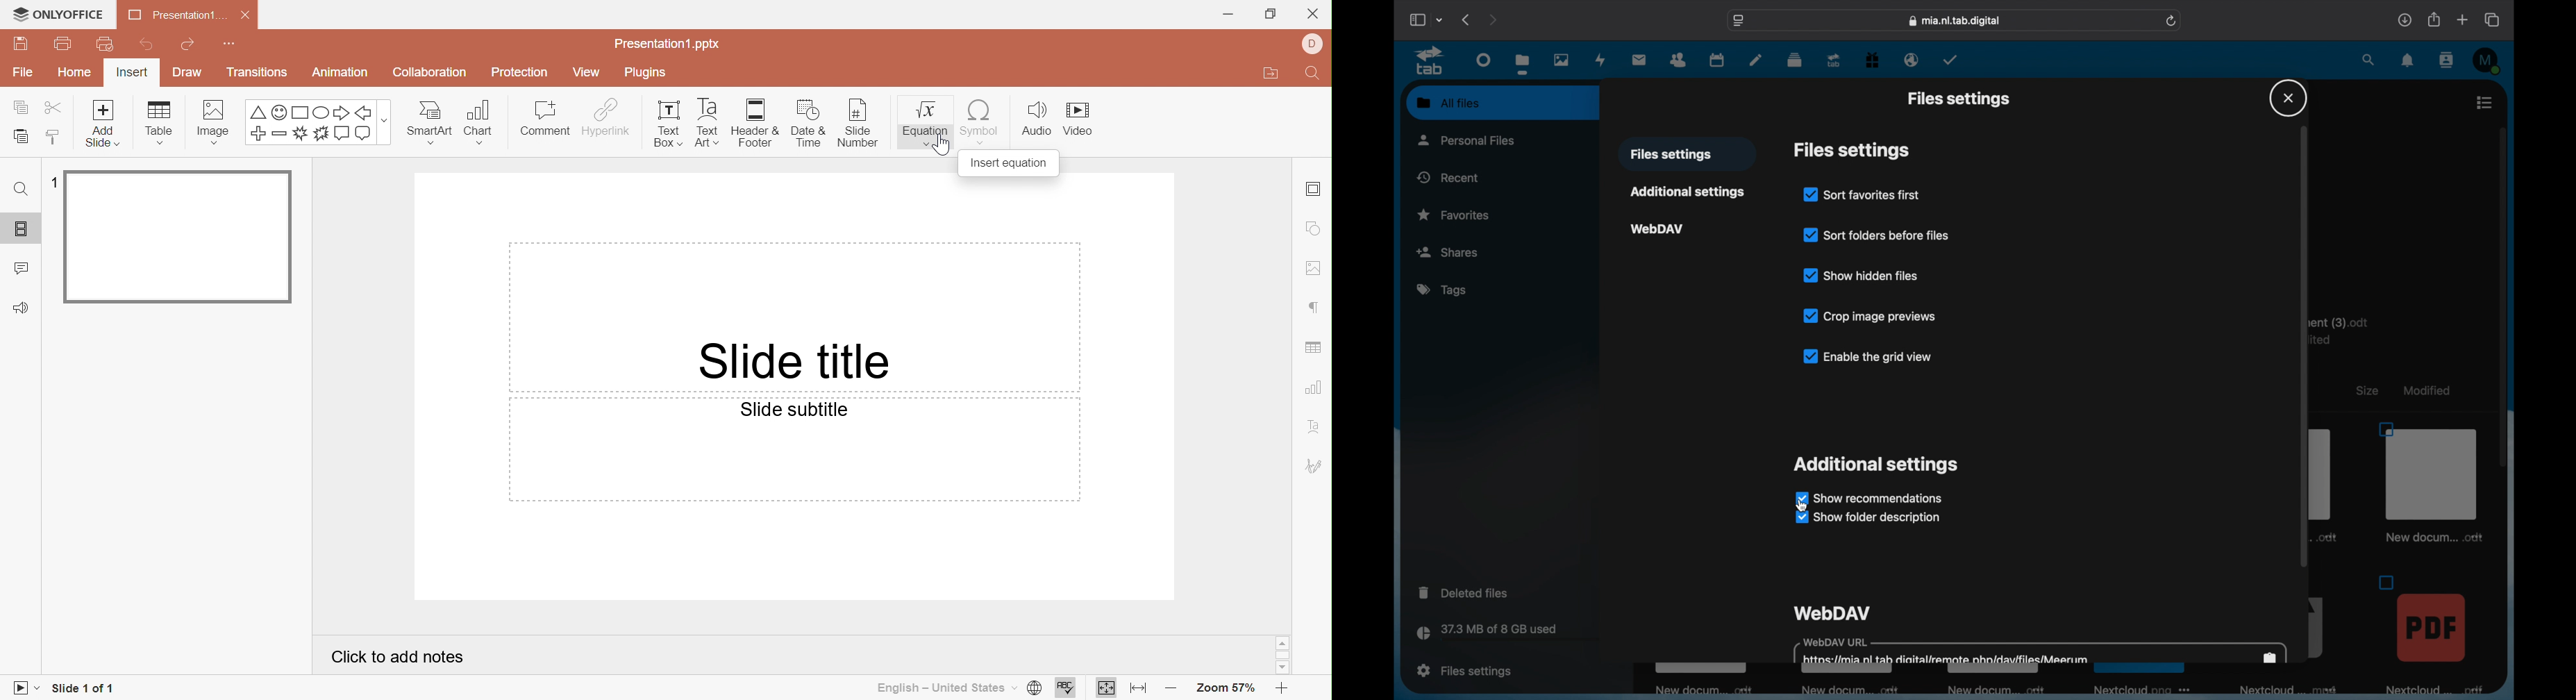 The image size is (2576, 700). Describe the element at coordinates (1513, 634) in the screenshot. I see `storage` at that location.